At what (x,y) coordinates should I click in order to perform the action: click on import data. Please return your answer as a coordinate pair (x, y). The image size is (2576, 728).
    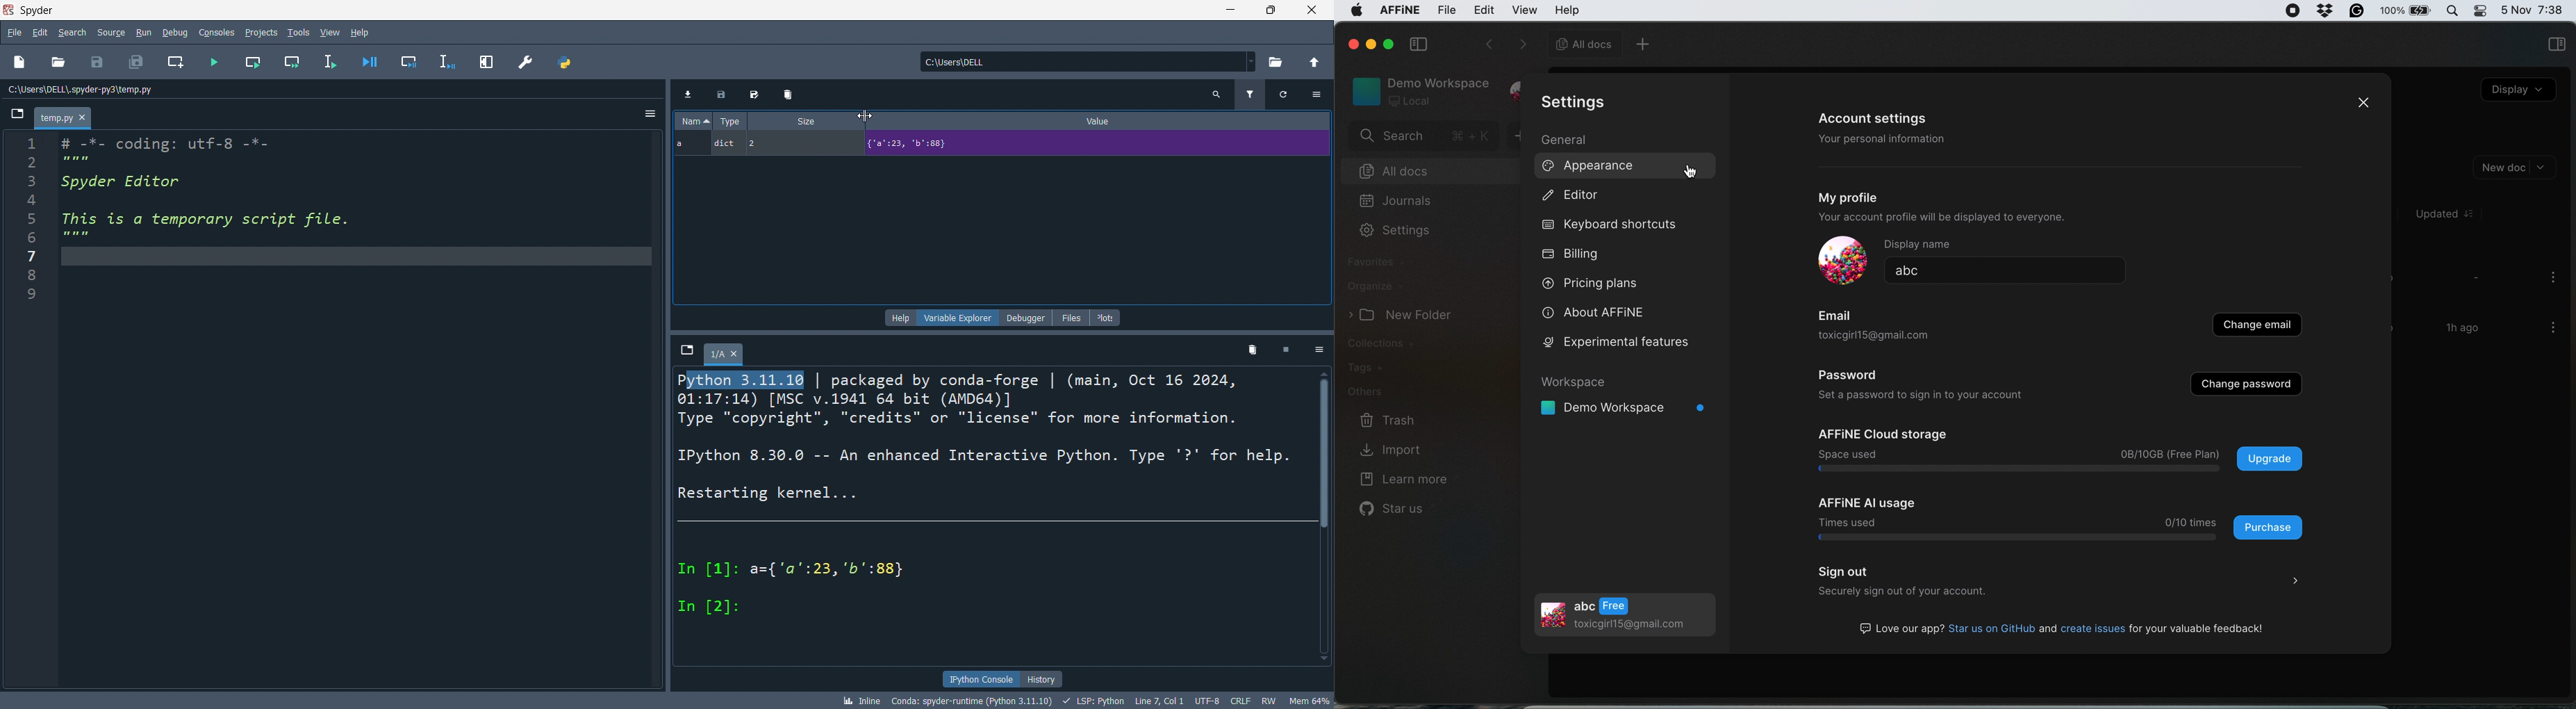
    Looking at the image, I should click on (686, 93).